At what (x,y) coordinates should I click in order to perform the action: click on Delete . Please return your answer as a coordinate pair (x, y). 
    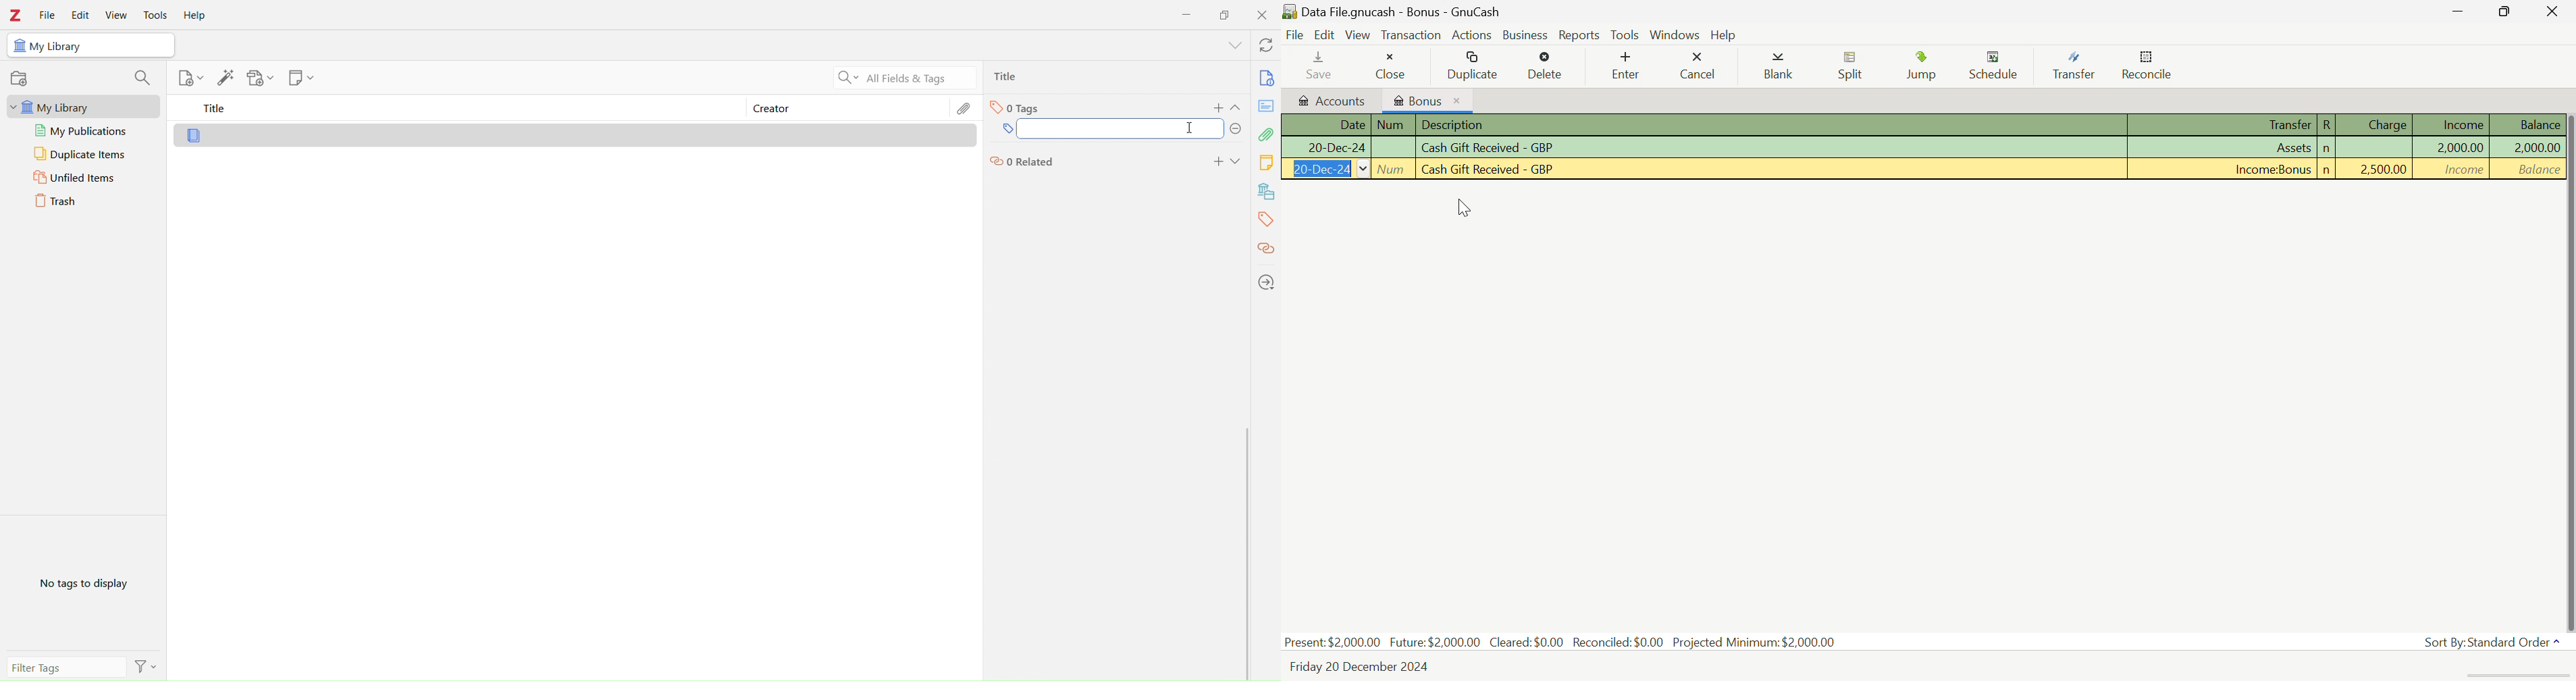
    Looking at the image, I should click on (1546, 66).